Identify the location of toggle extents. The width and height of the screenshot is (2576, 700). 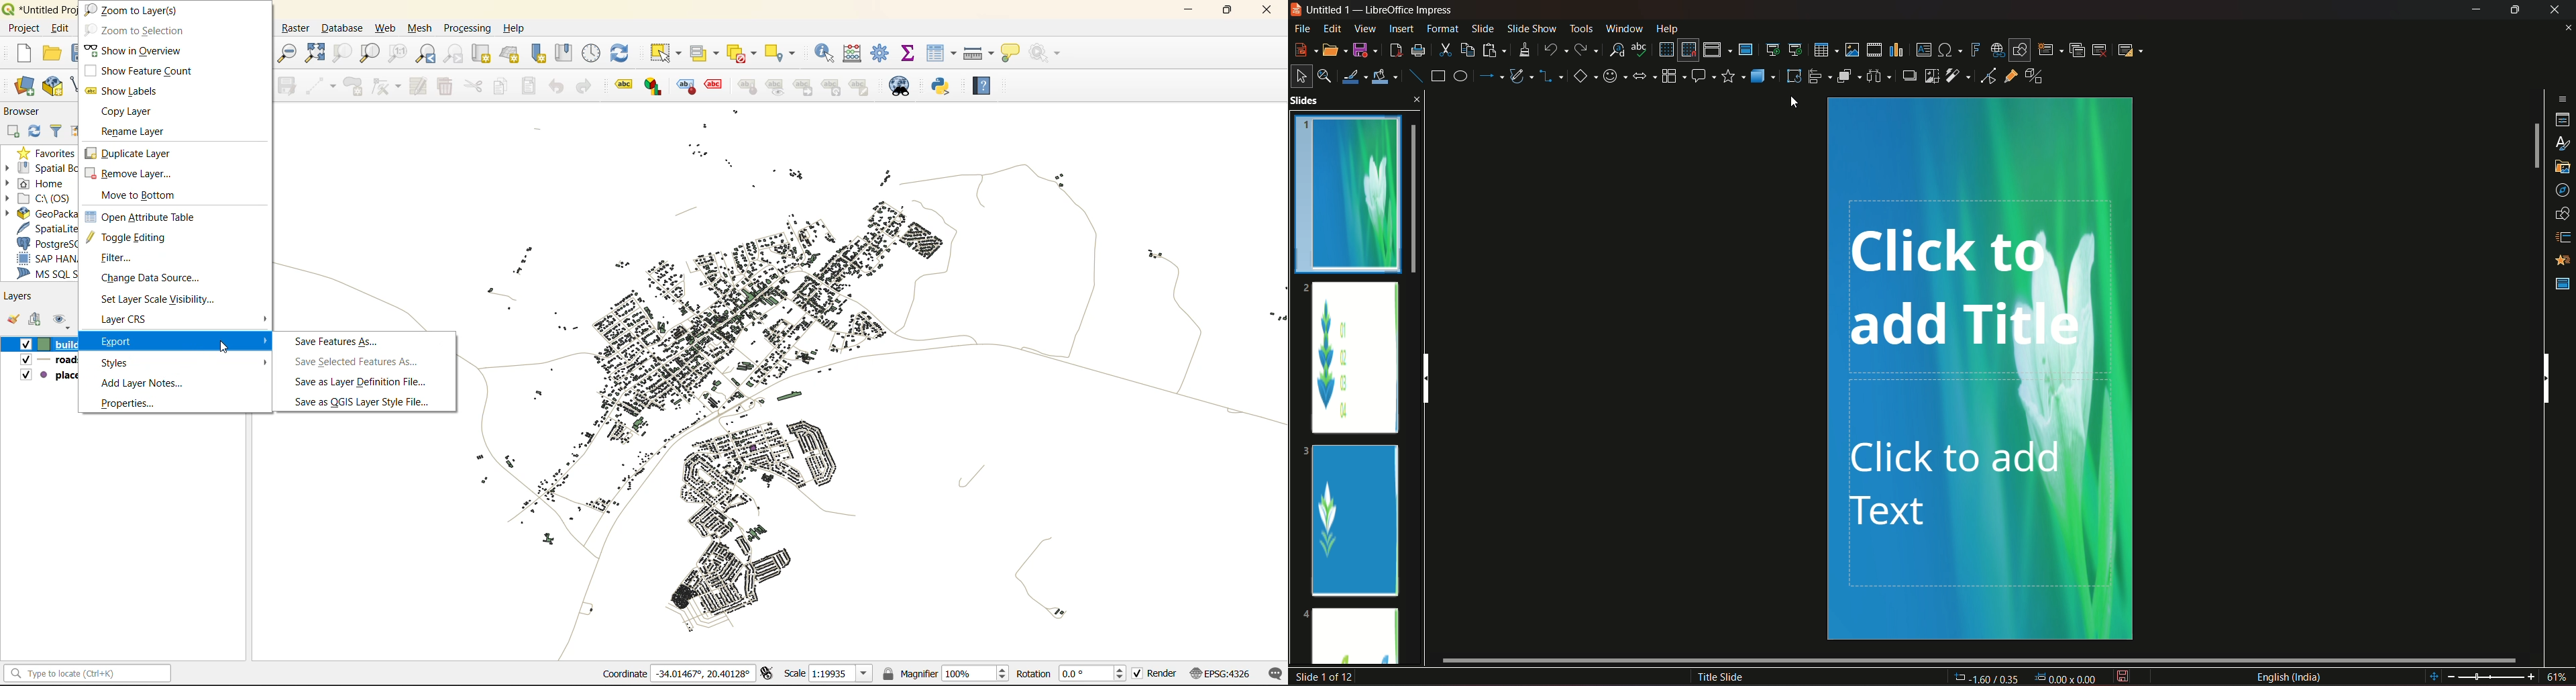
(769, 674).